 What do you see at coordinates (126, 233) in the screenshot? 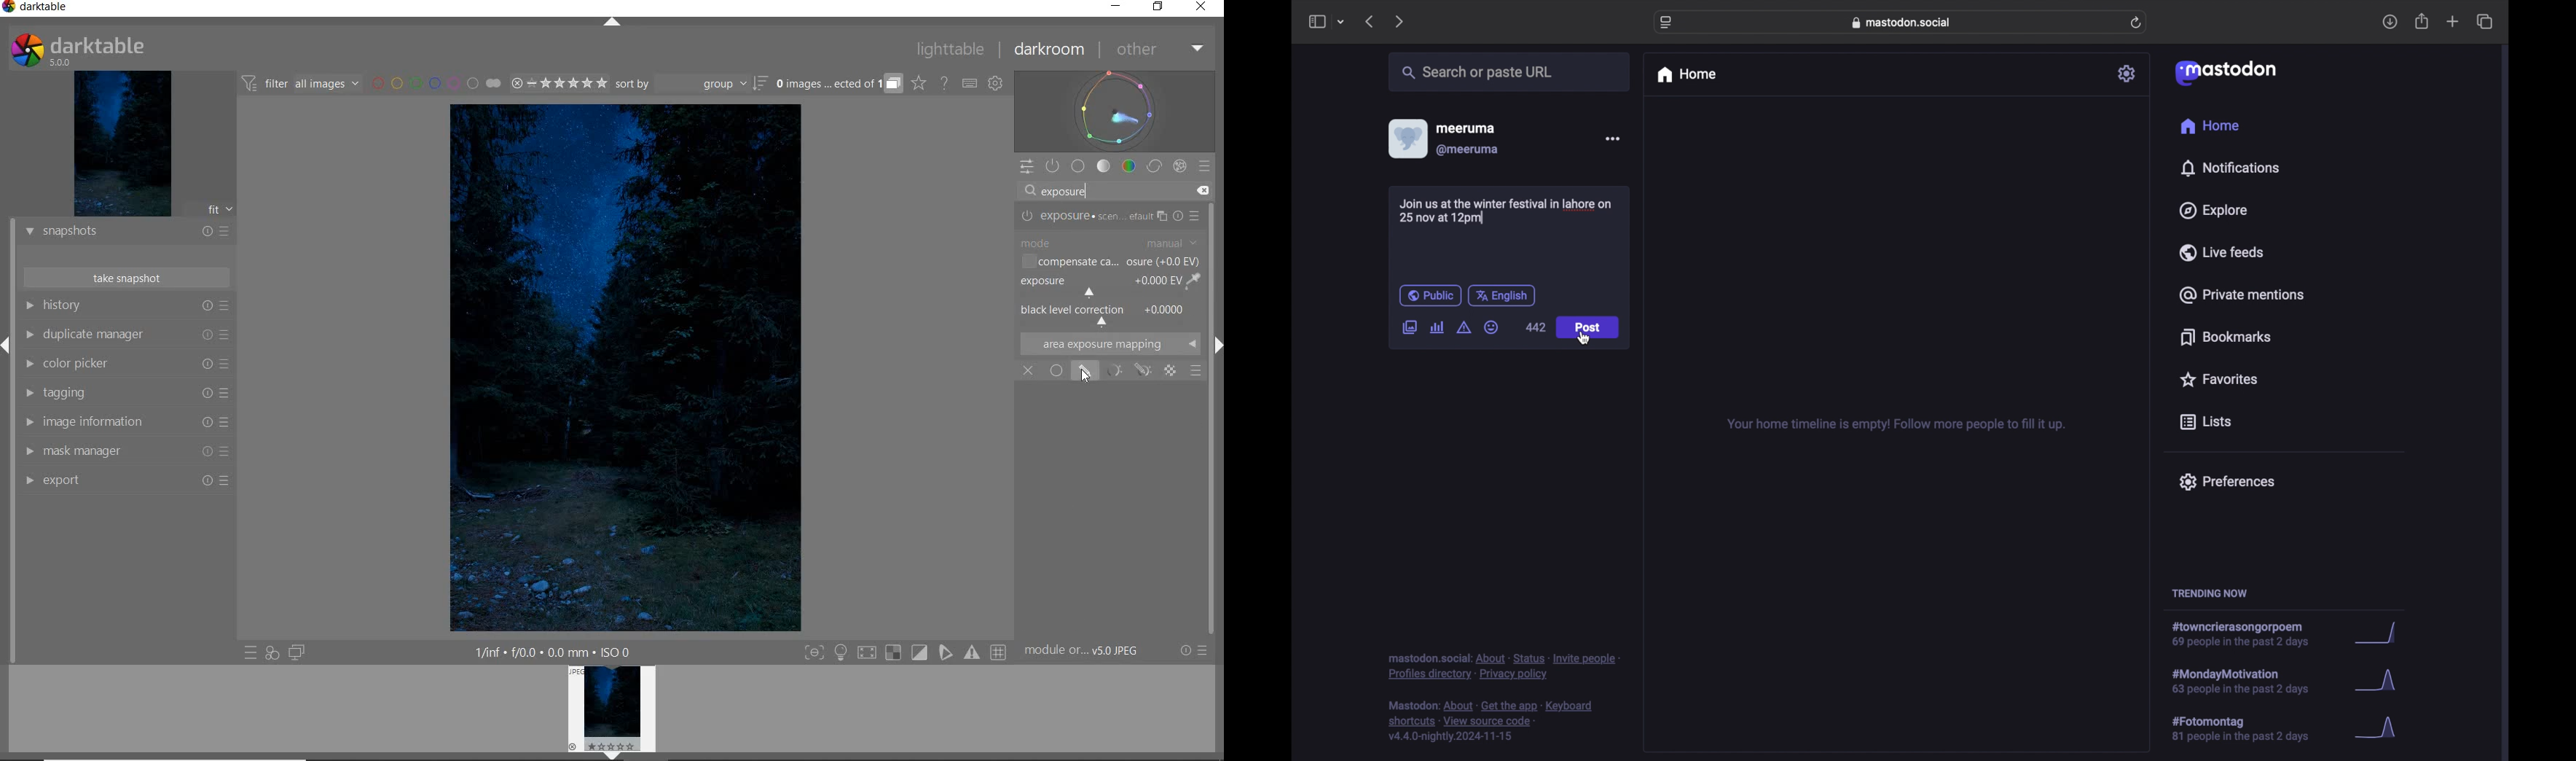
I see `SNAPSHOTS` at bounding box center [126, 233].